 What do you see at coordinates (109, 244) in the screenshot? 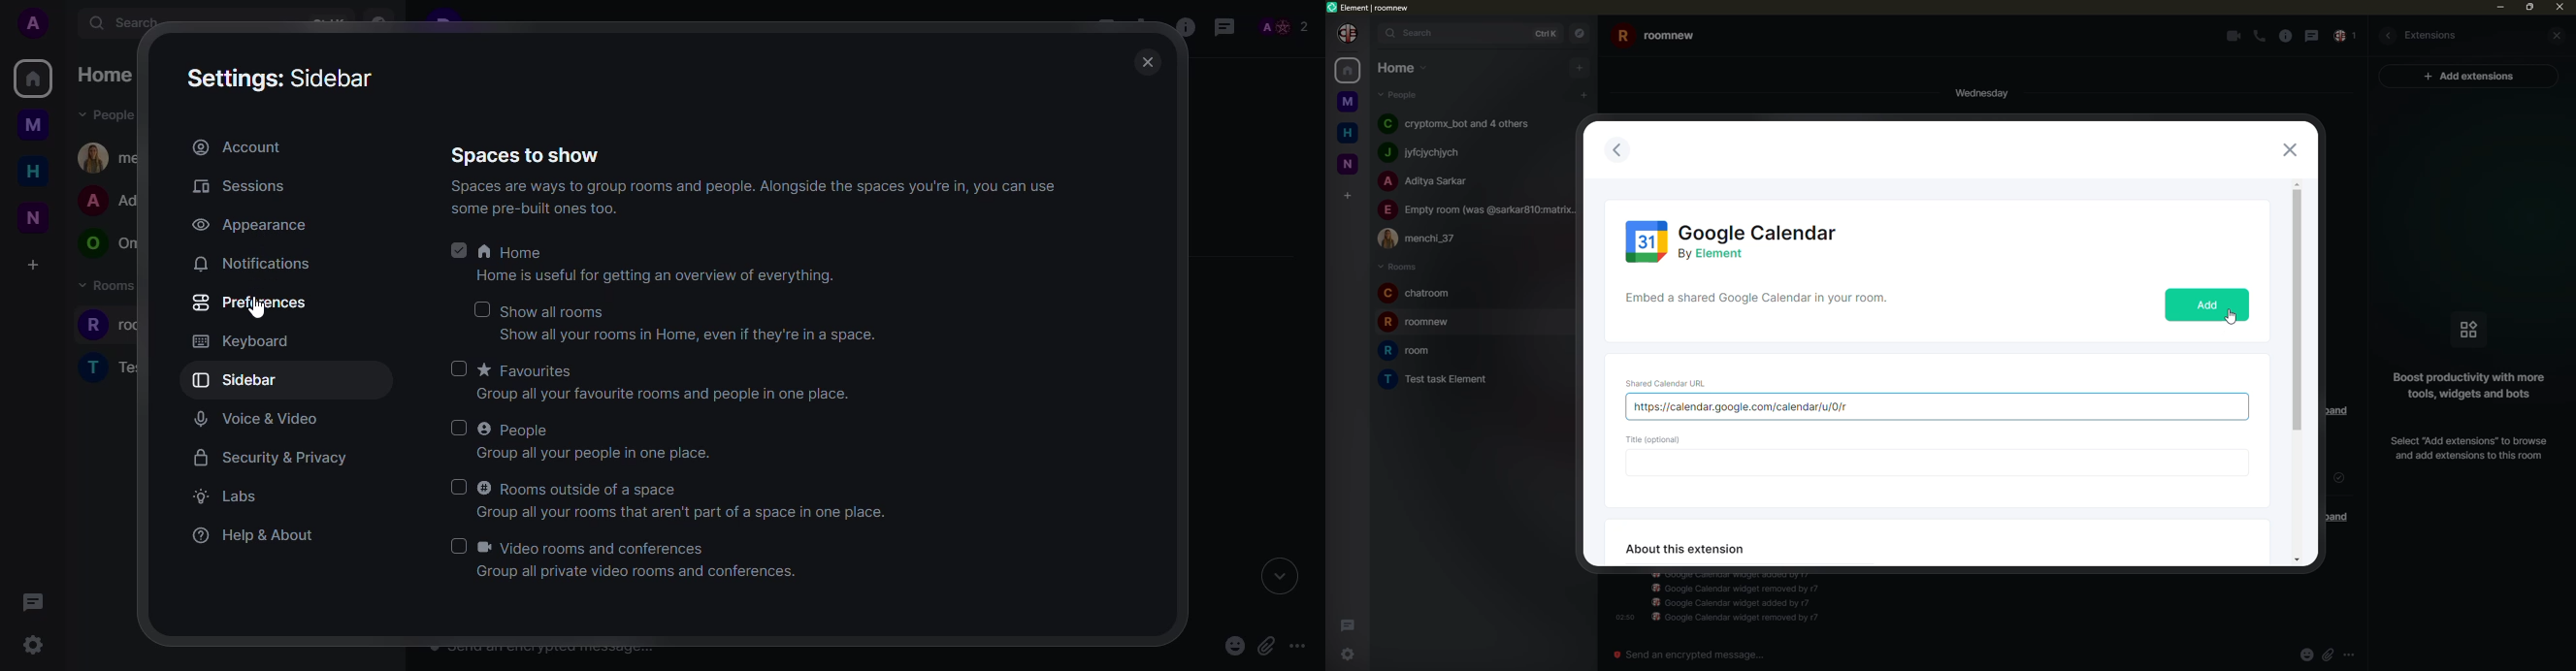
I see `people room` at bounding box center [109, 244].